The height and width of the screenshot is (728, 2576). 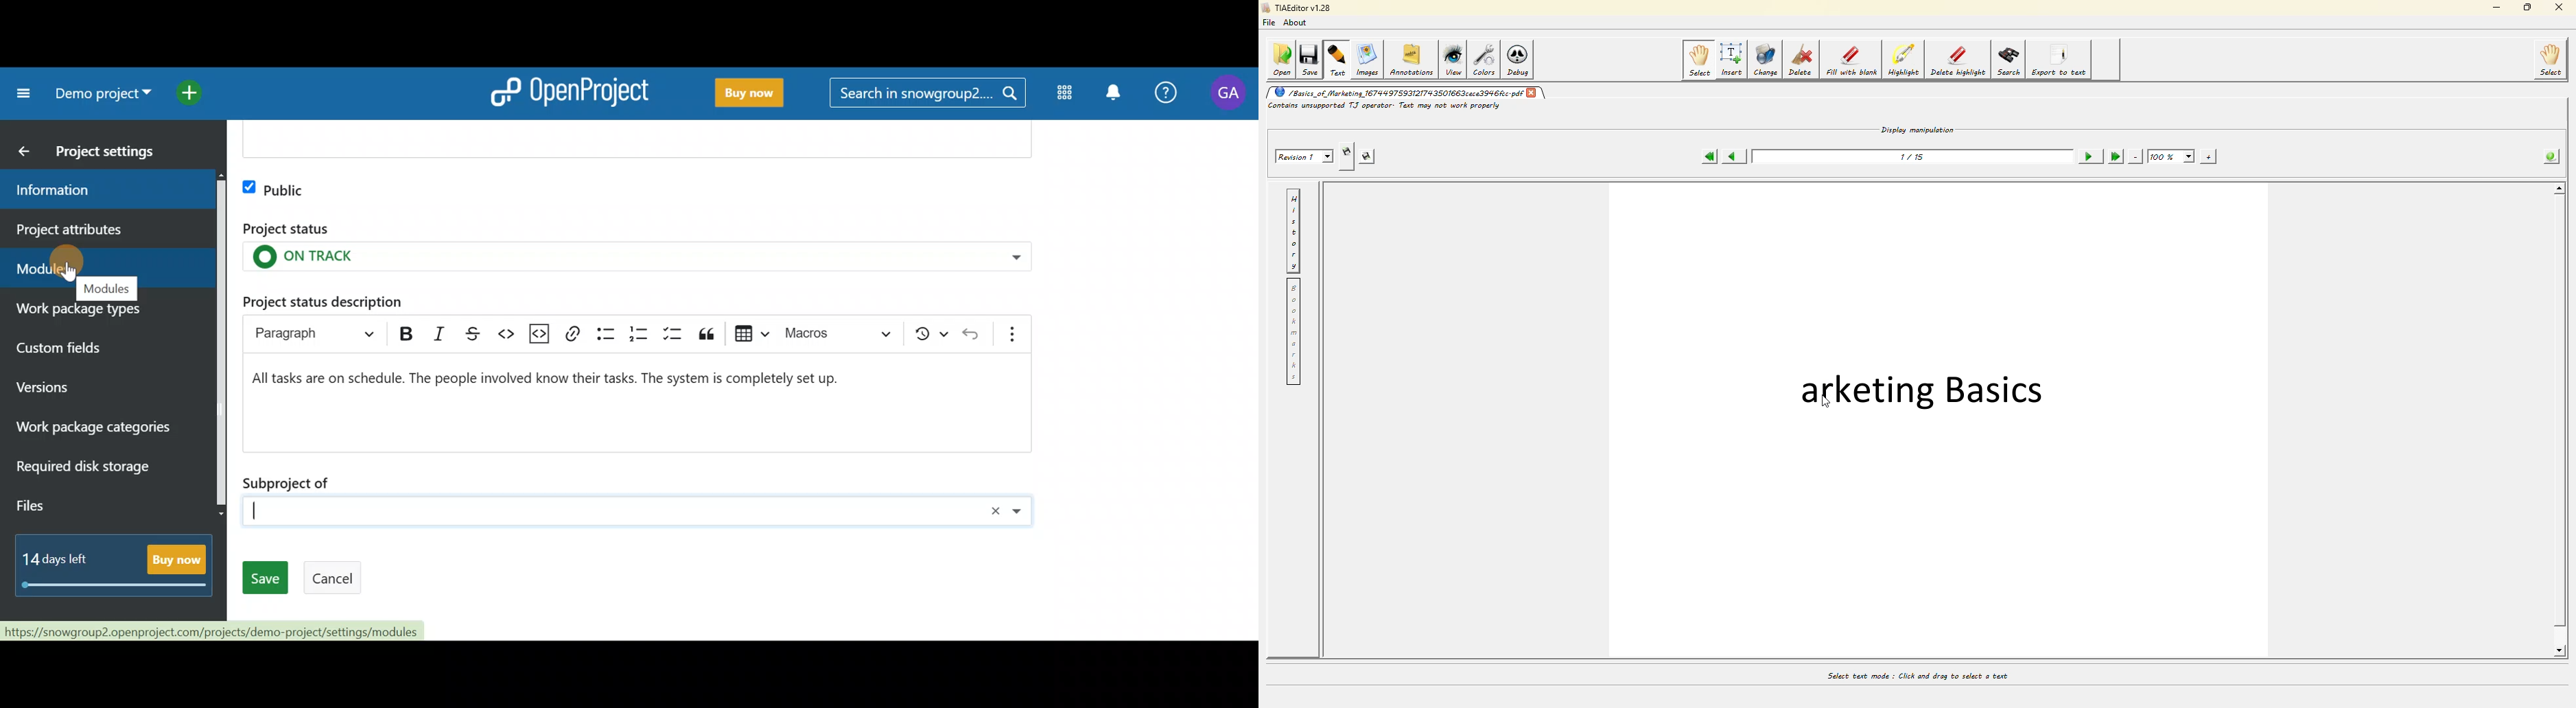 I want to click on Work package types, so click(x=101, y=316).